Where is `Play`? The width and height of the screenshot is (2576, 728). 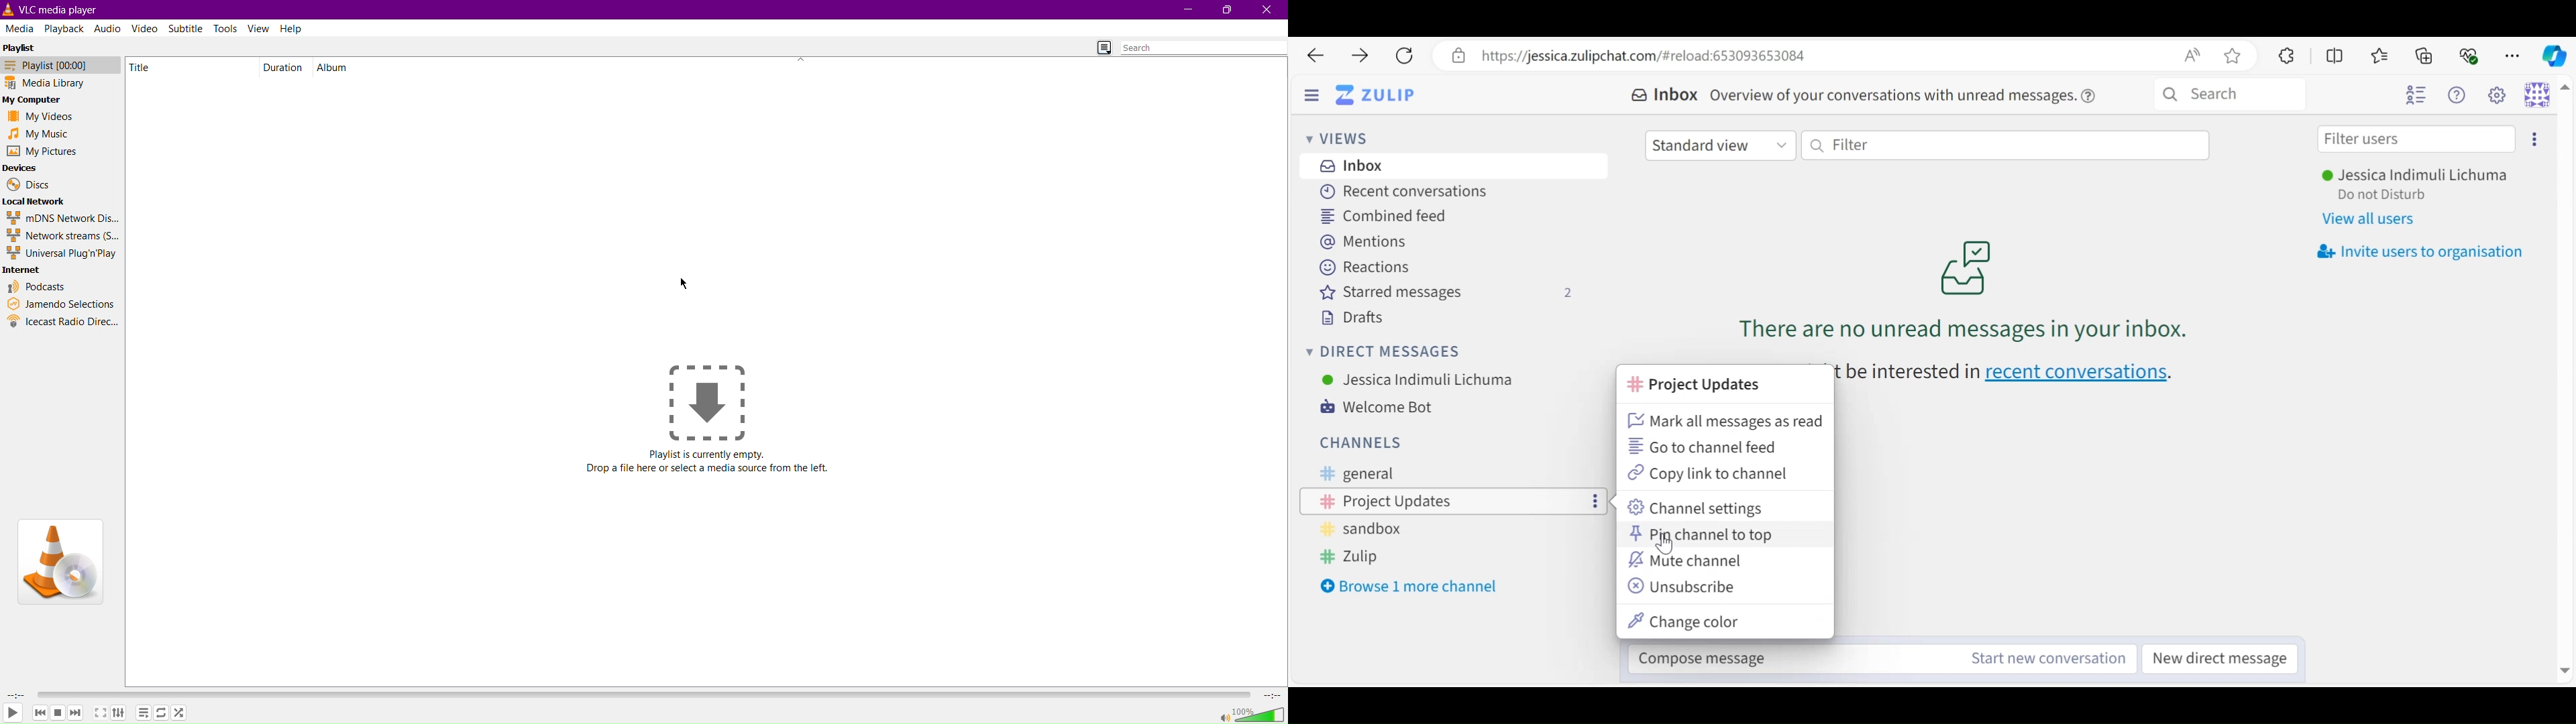
Play is located at coordinates (13, 714).